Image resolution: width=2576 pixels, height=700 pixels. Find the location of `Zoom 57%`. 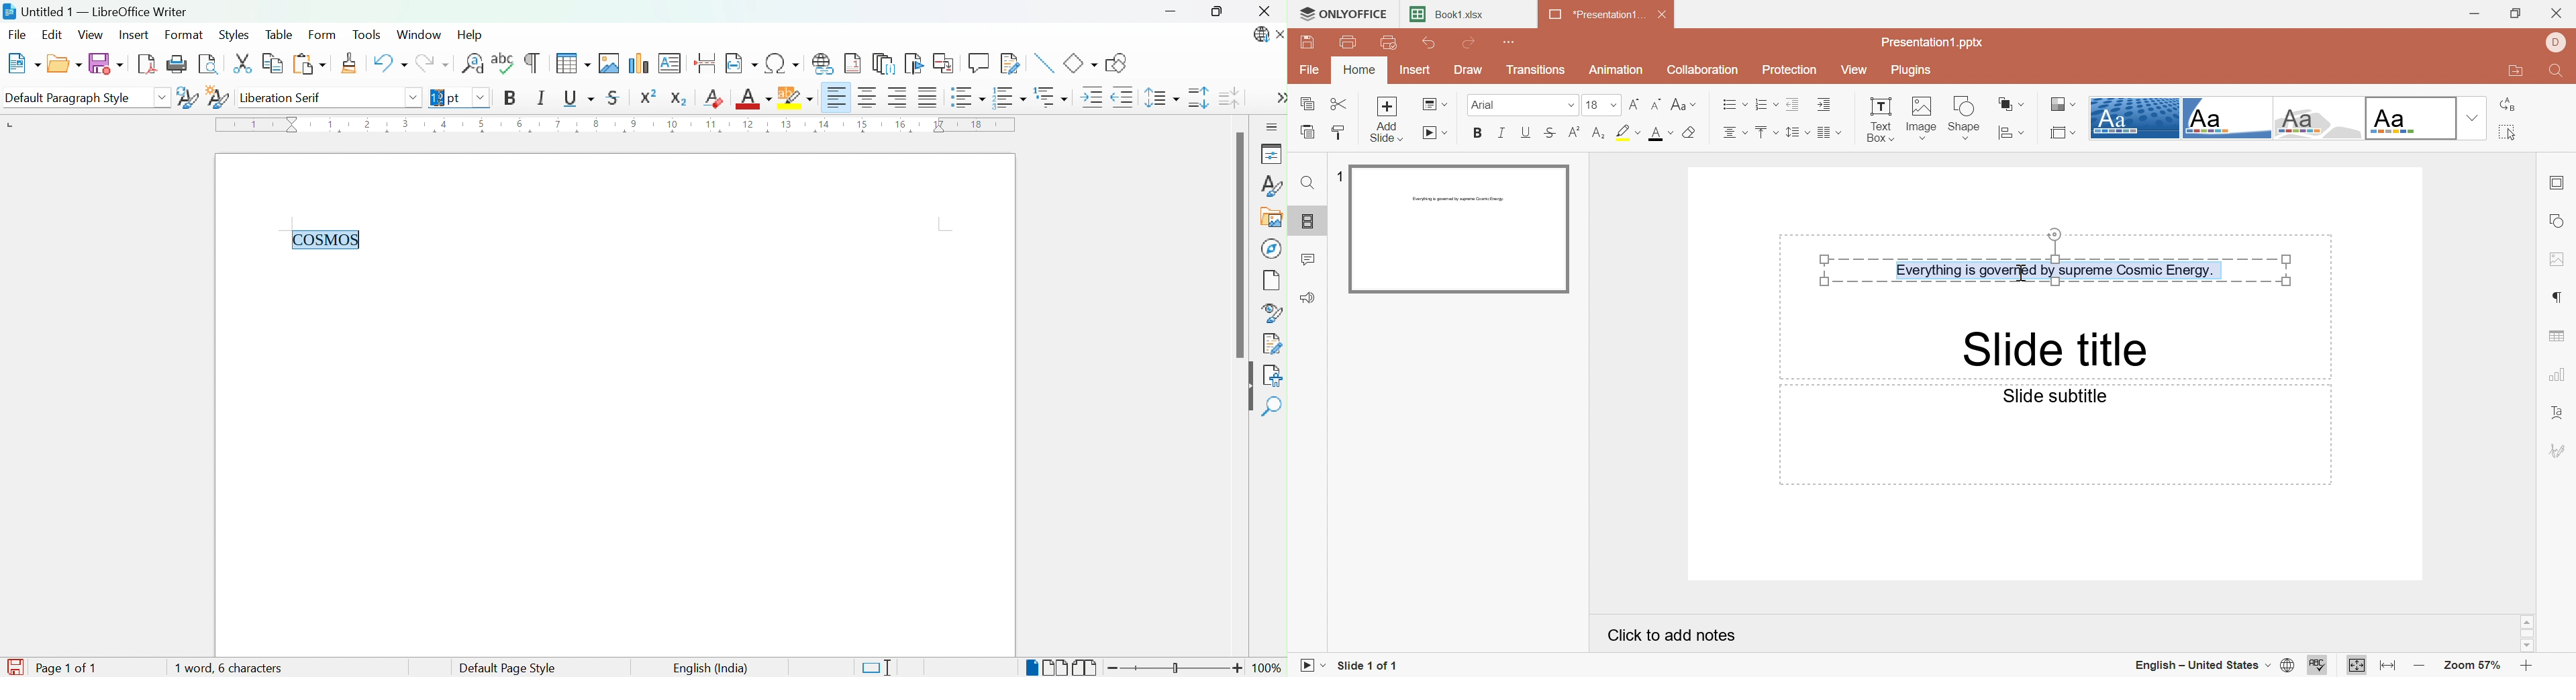

Zoom 57% is located at coordinates (2471, 665).